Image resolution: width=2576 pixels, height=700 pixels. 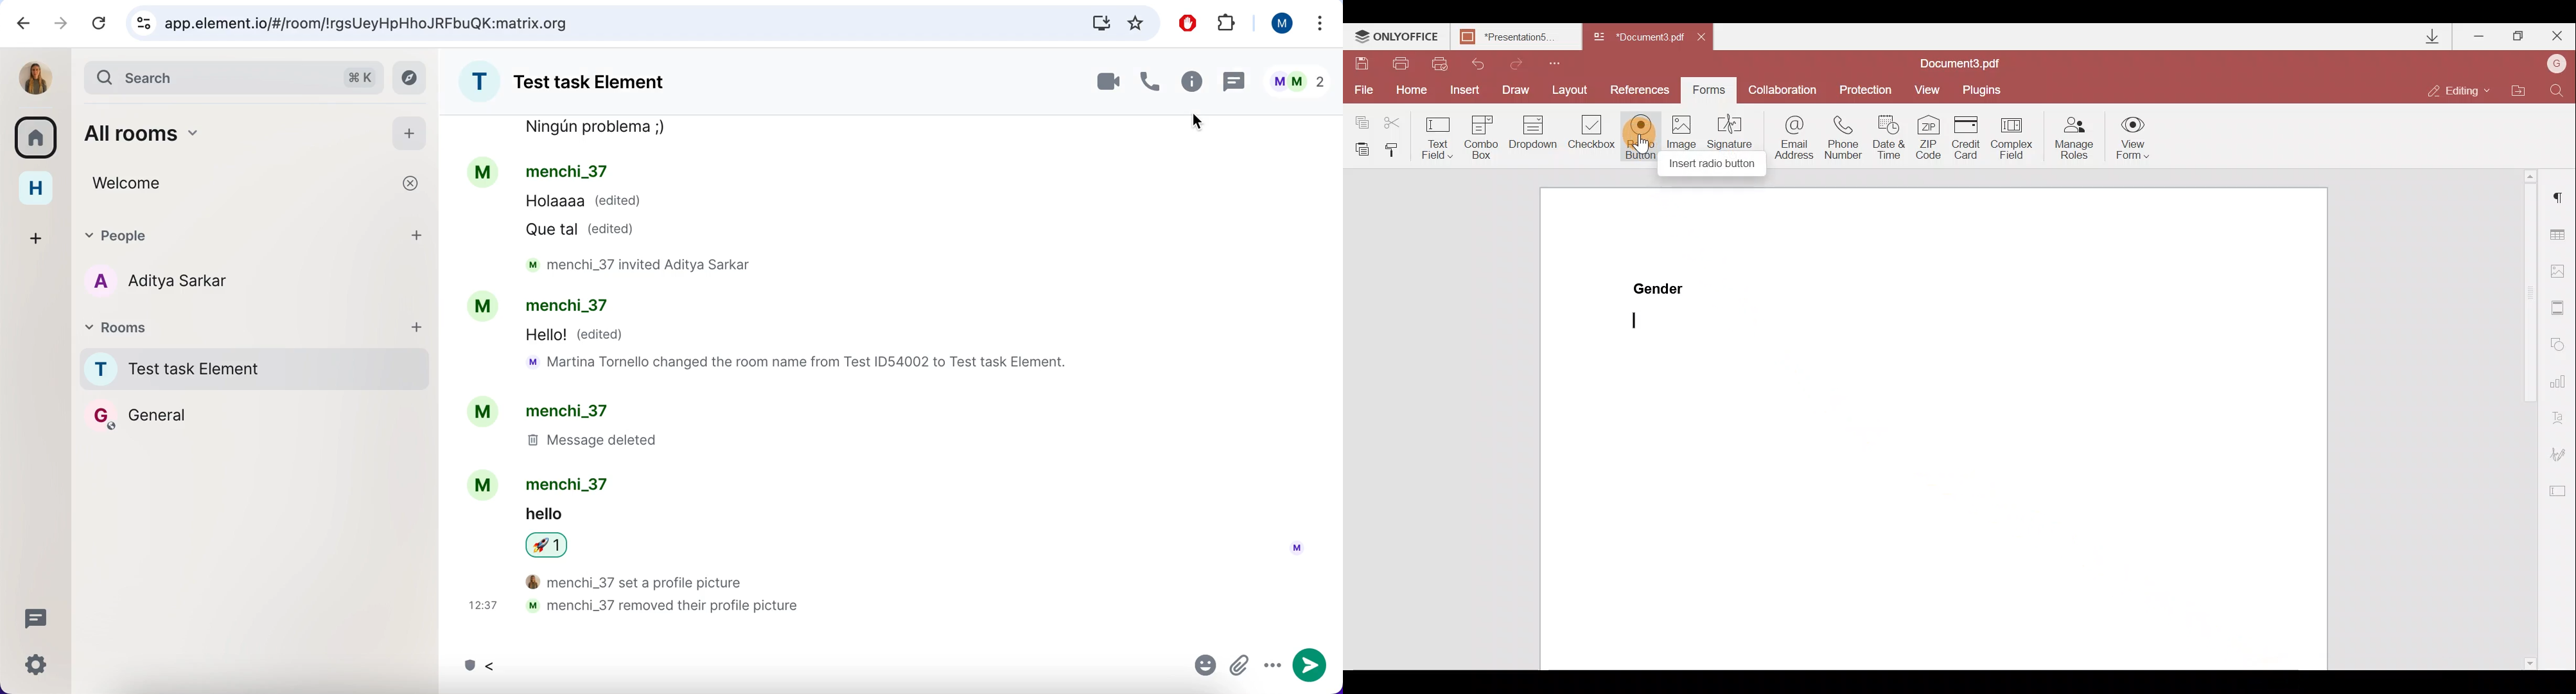 What do you see at coordinates (1573, 92) in the screenshot?
I see `Layout` at bounding box center [1573, 92].